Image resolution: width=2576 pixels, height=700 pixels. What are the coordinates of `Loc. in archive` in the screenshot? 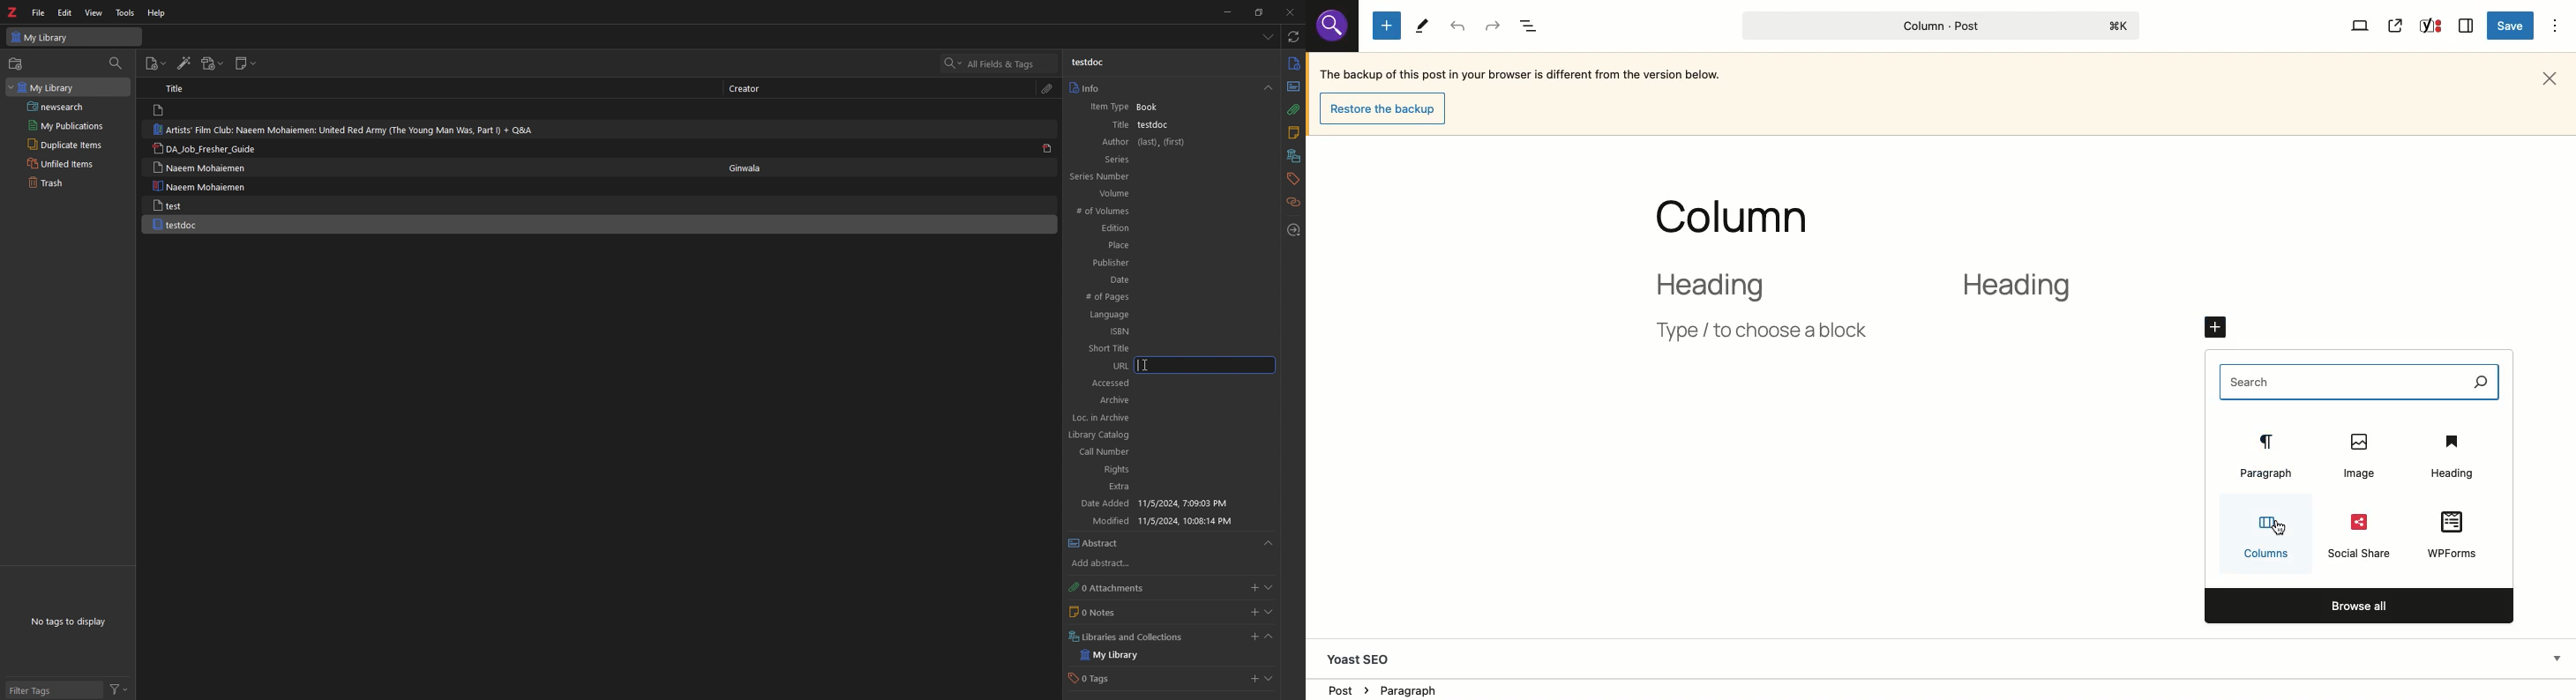 It's located at (1165, 418).